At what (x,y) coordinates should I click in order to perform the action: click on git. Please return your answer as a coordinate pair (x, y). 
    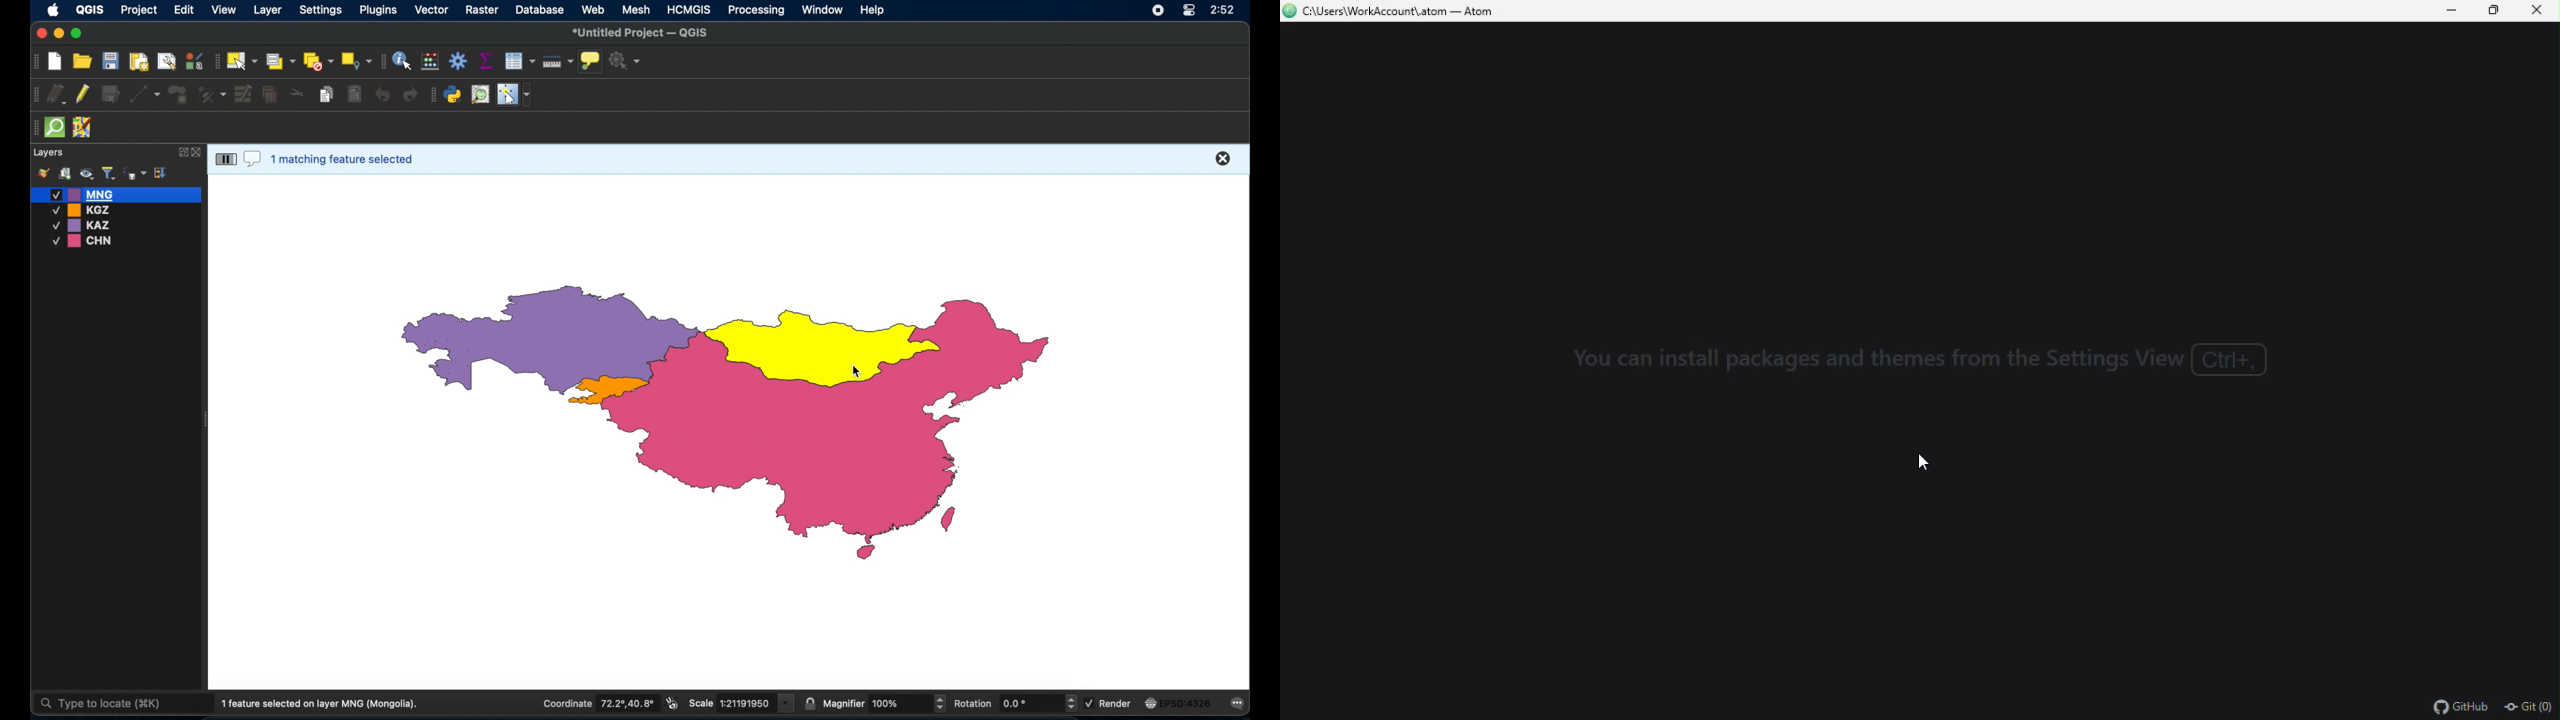
    Looking at the image, I should click on (2528, 709).